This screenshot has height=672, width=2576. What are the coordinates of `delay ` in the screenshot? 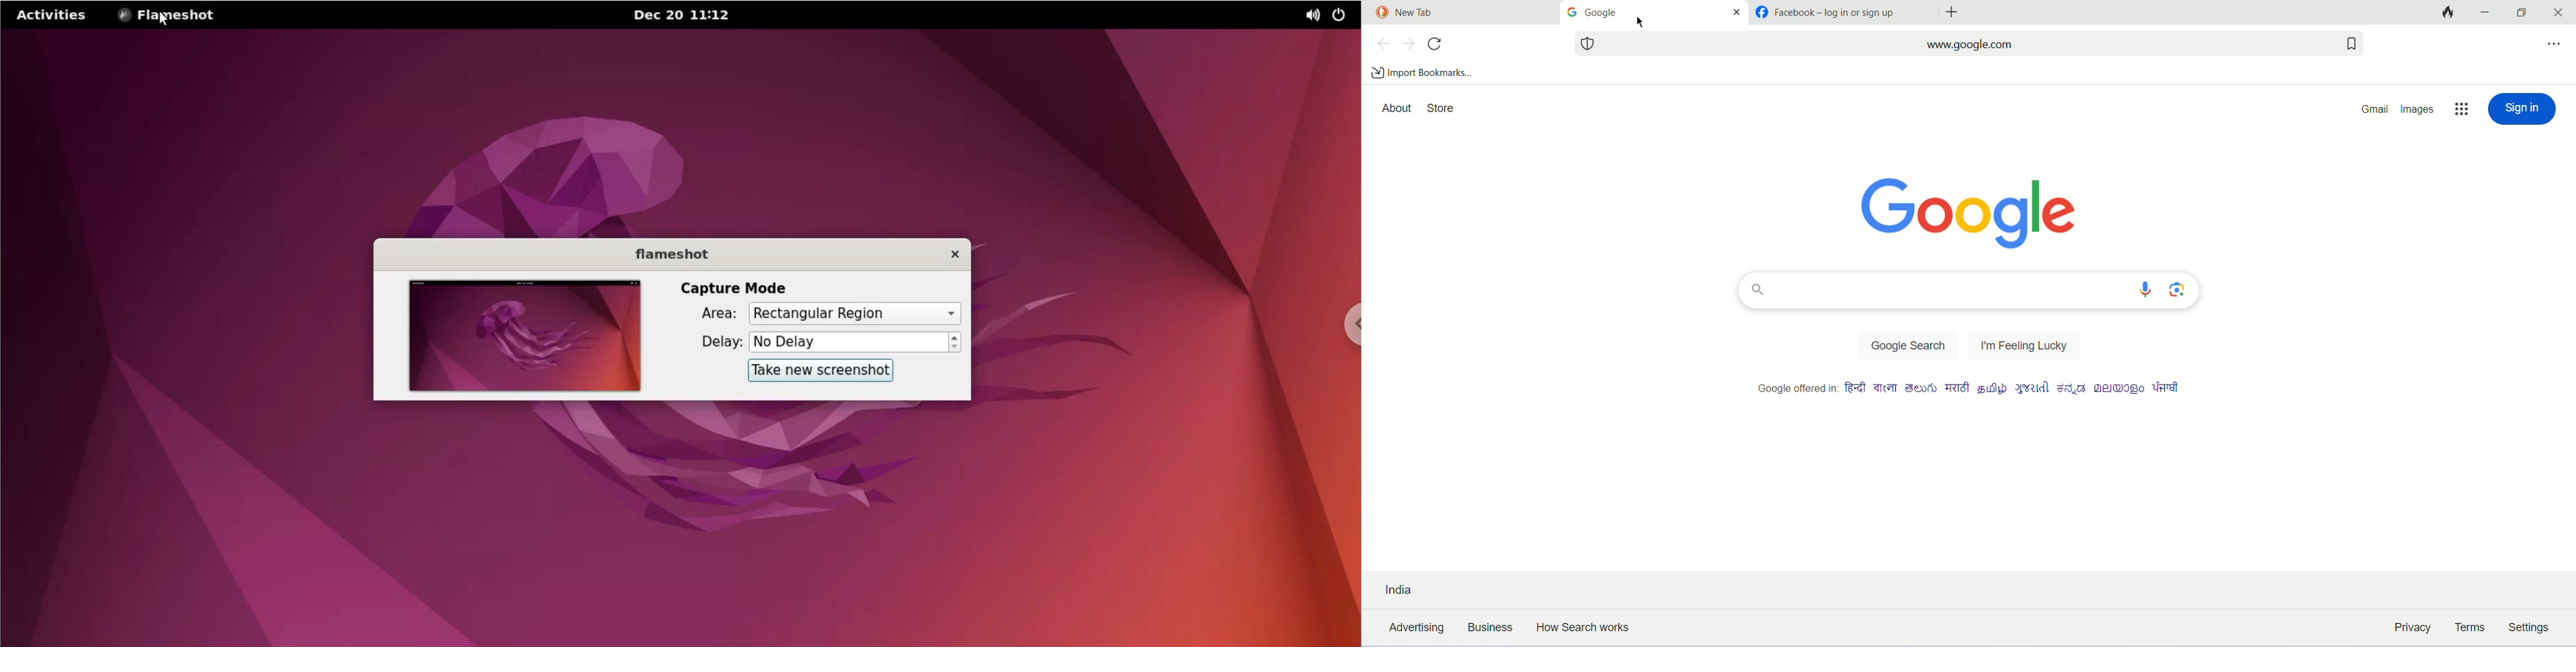 It's located at (710, 344).